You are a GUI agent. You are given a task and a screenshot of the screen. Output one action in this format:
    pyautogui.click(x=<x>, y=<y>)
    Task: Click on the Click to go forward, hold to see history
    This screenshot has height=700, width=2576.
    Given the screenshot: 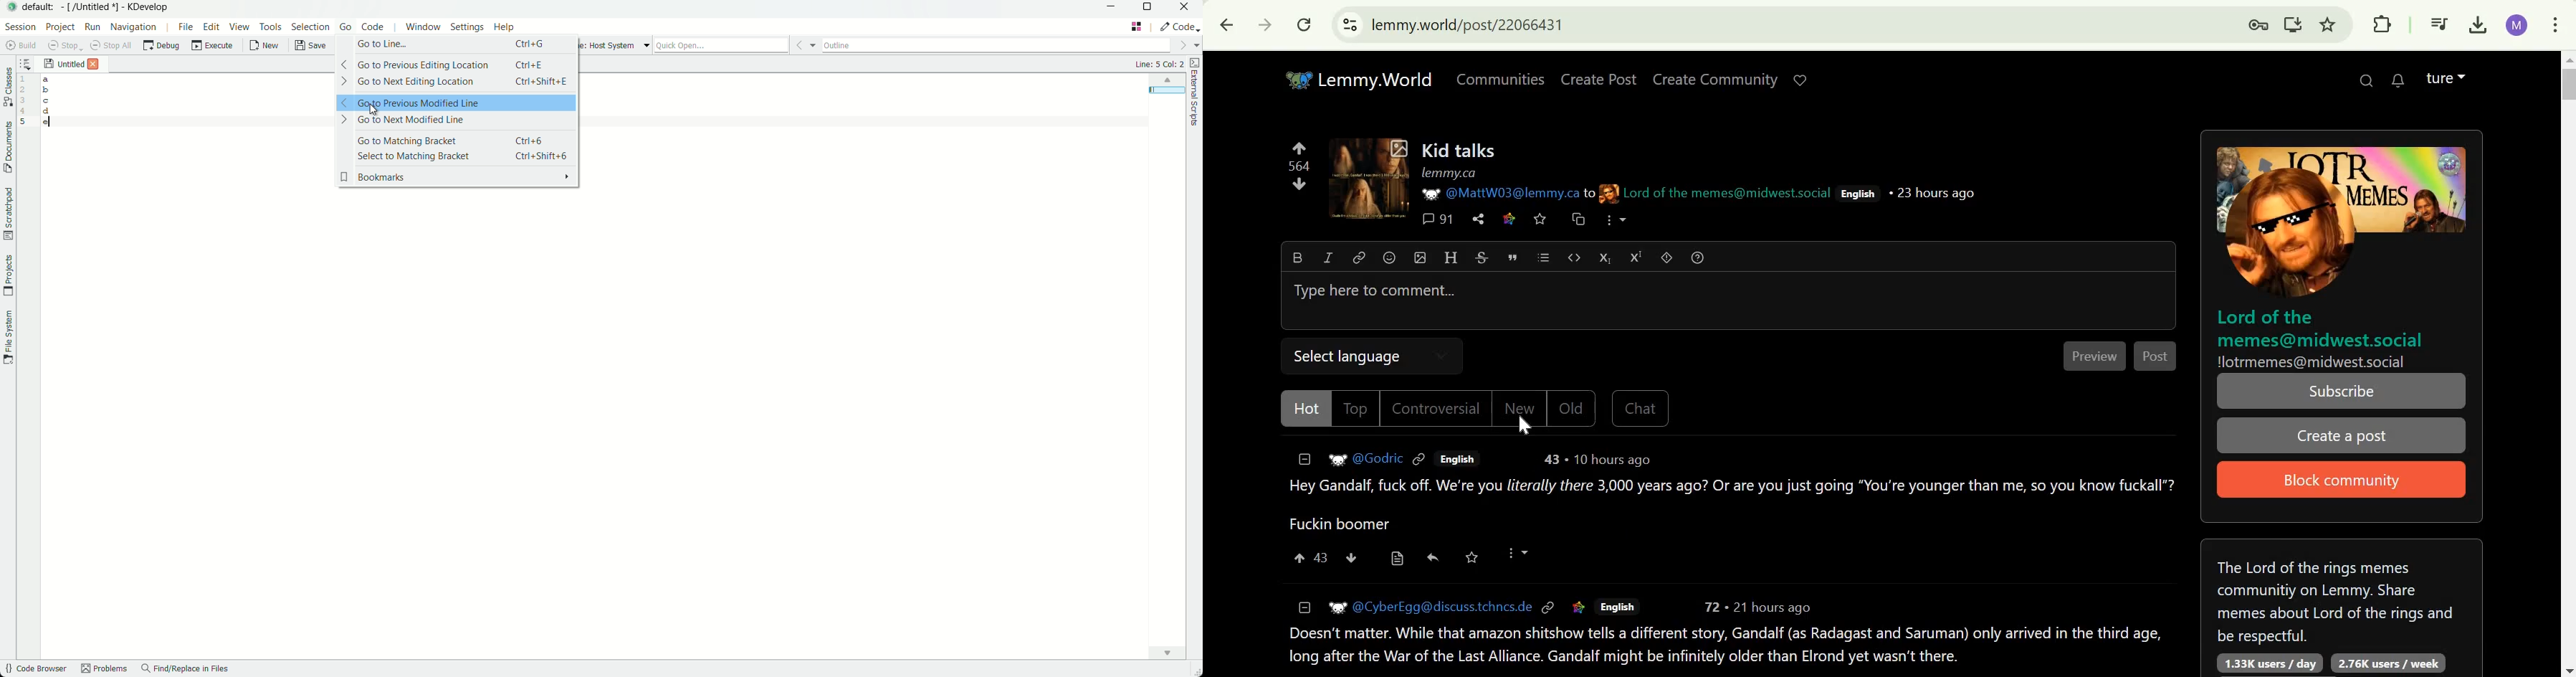 What is the action you would take?
    pyautogui.click(x=1264, y=24)
    